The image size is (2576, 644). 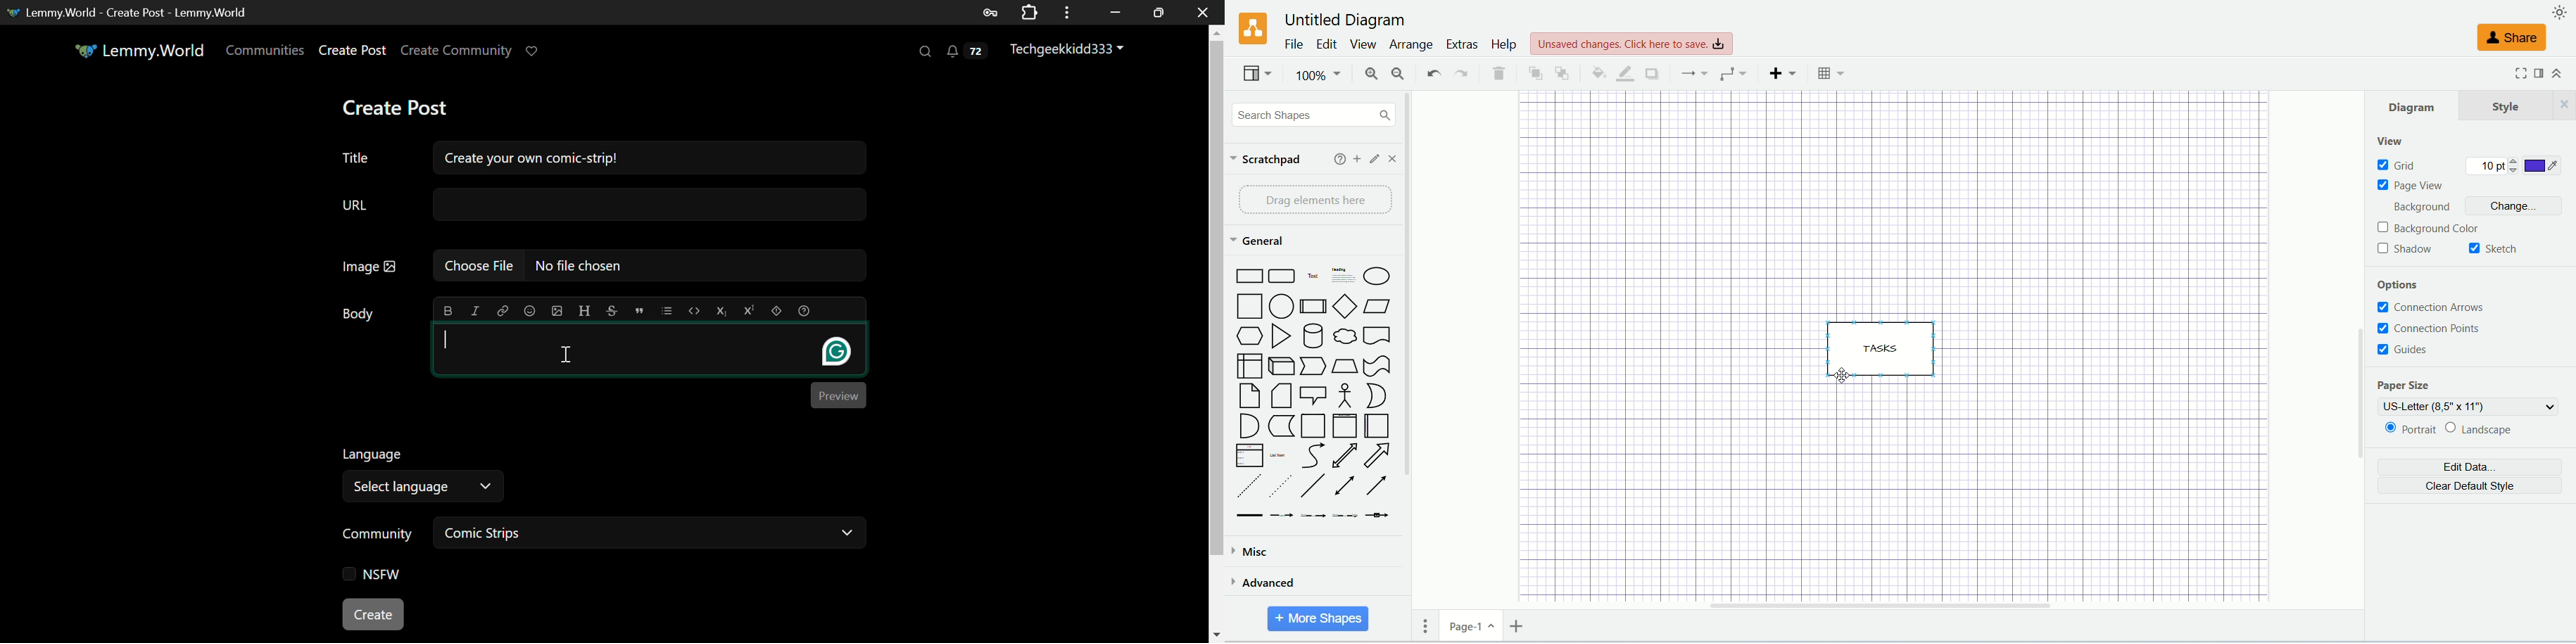 What do you see at coordinates (1395, 158) in the screenshot?
I see `close` at bounding box center [1395, 158].